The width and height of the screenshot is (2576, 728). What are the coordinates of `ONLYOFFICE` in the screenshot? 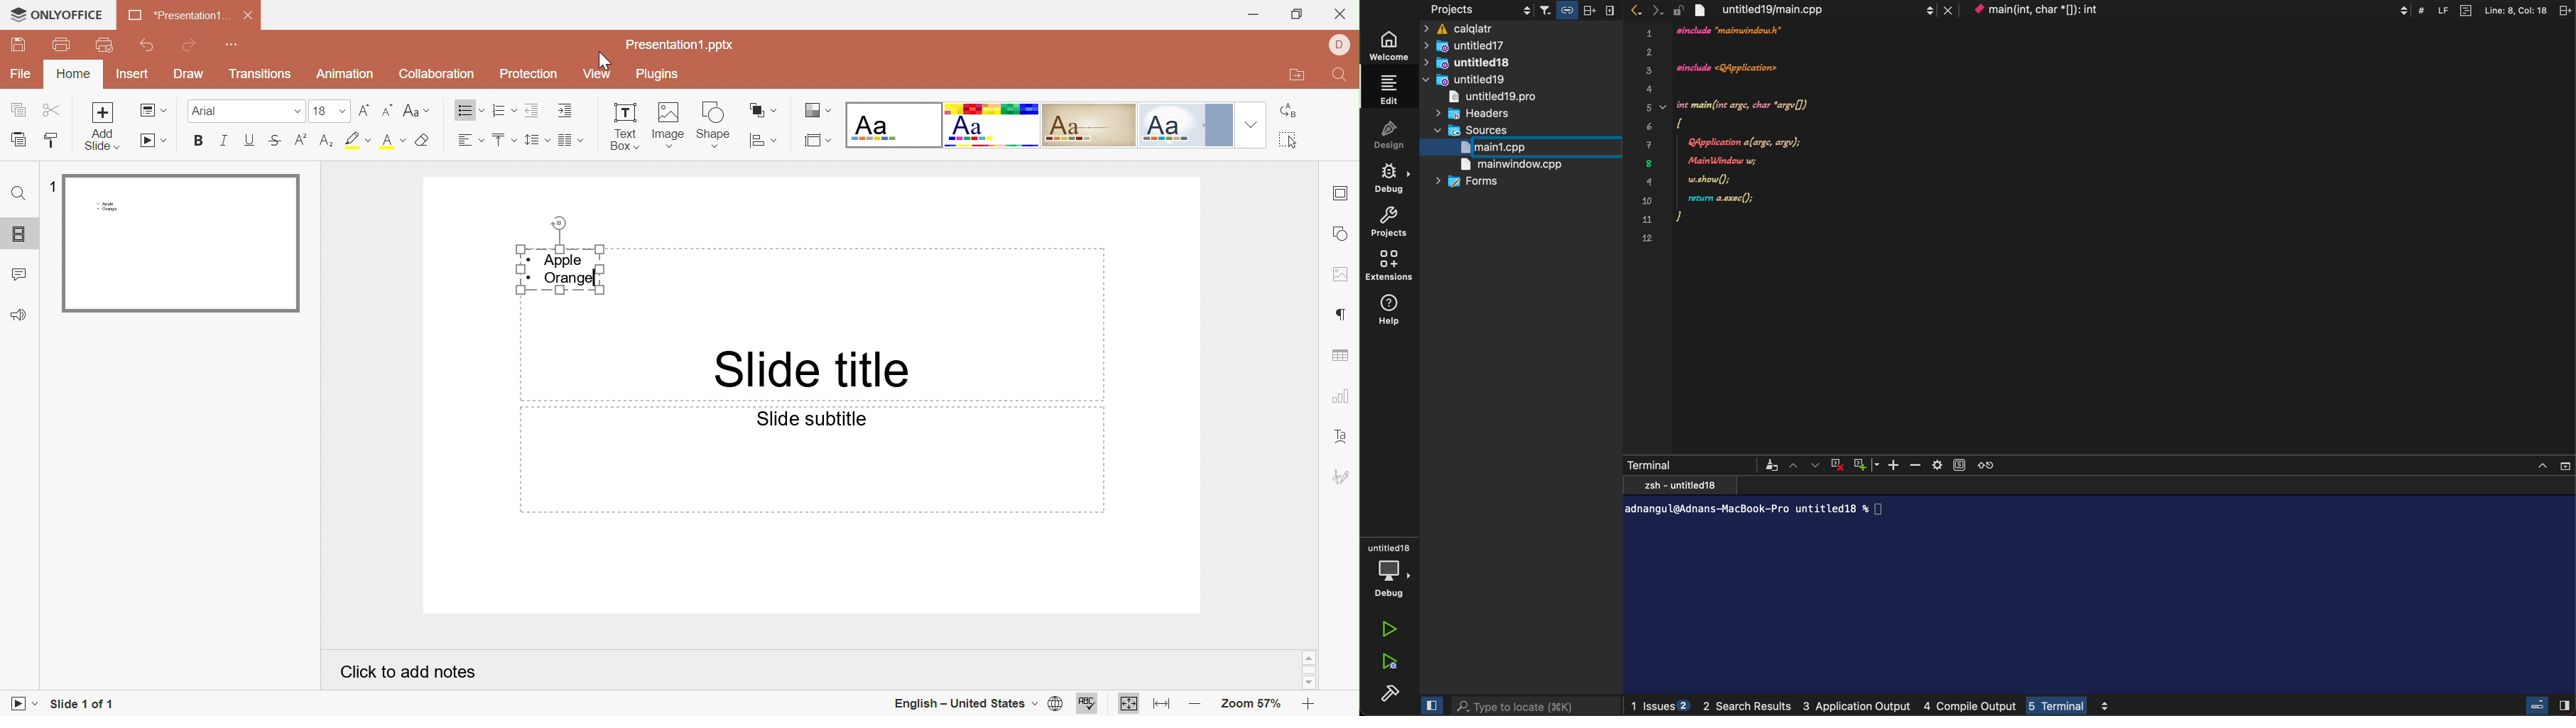 It's located at (67, 16).